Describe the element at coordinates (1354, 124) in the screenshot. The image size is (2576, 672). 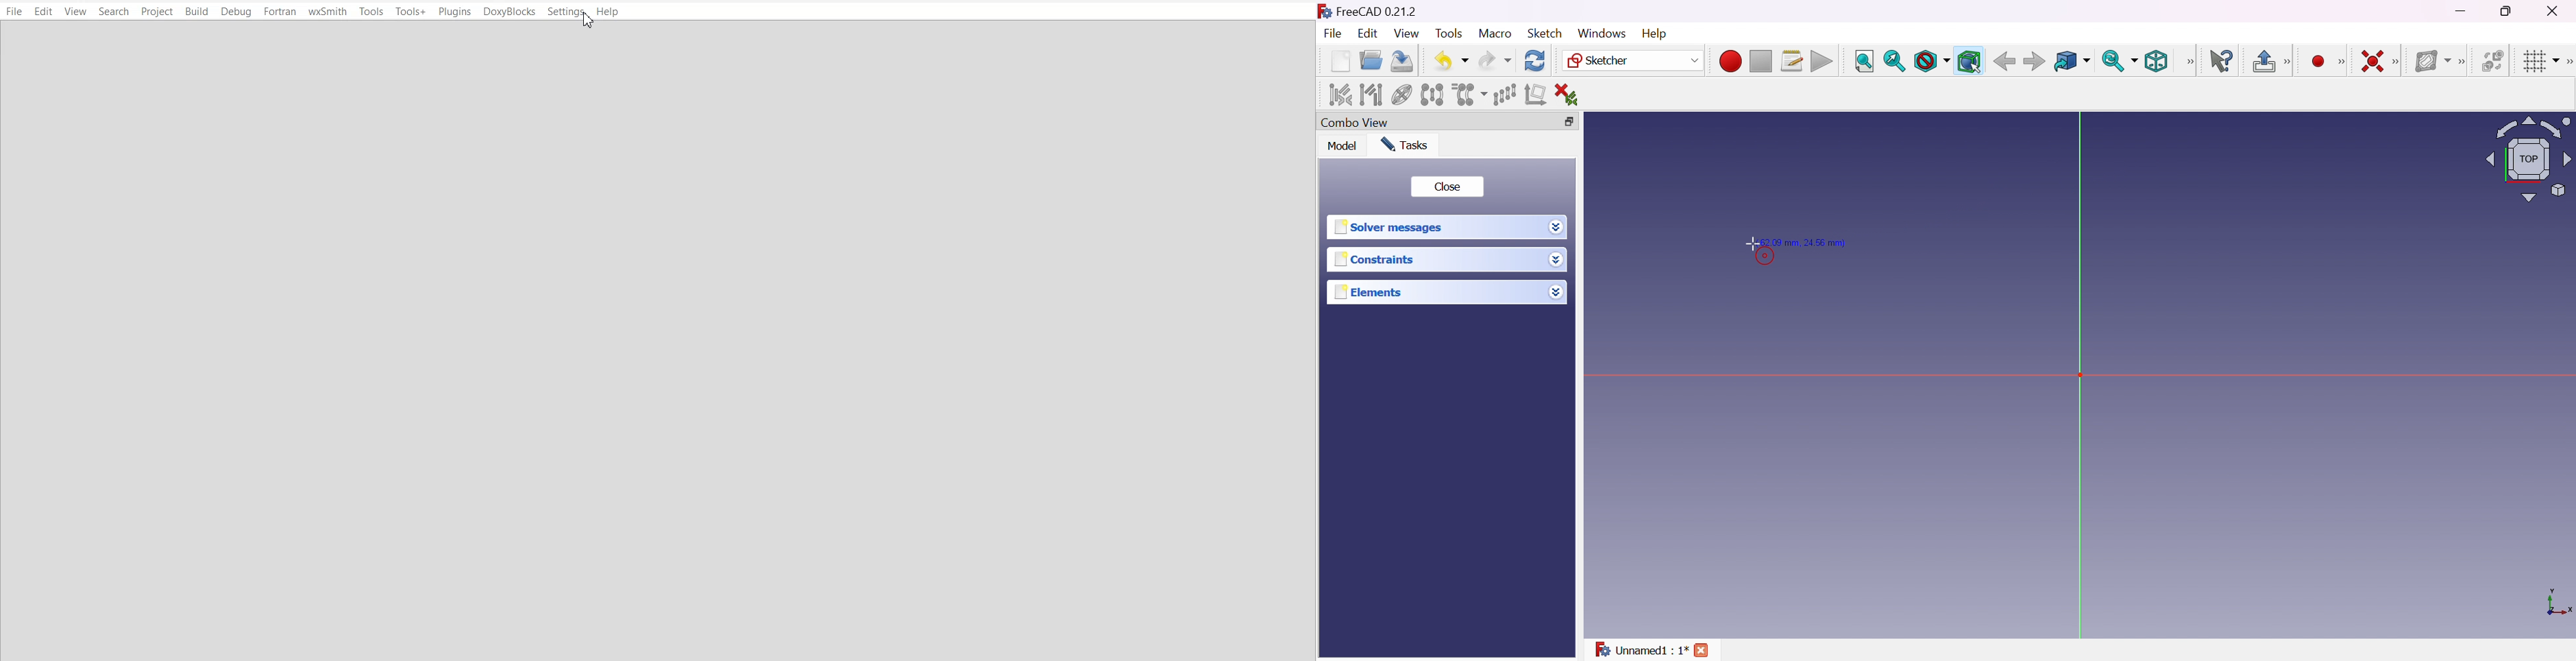
I see `Combo view` at that location.